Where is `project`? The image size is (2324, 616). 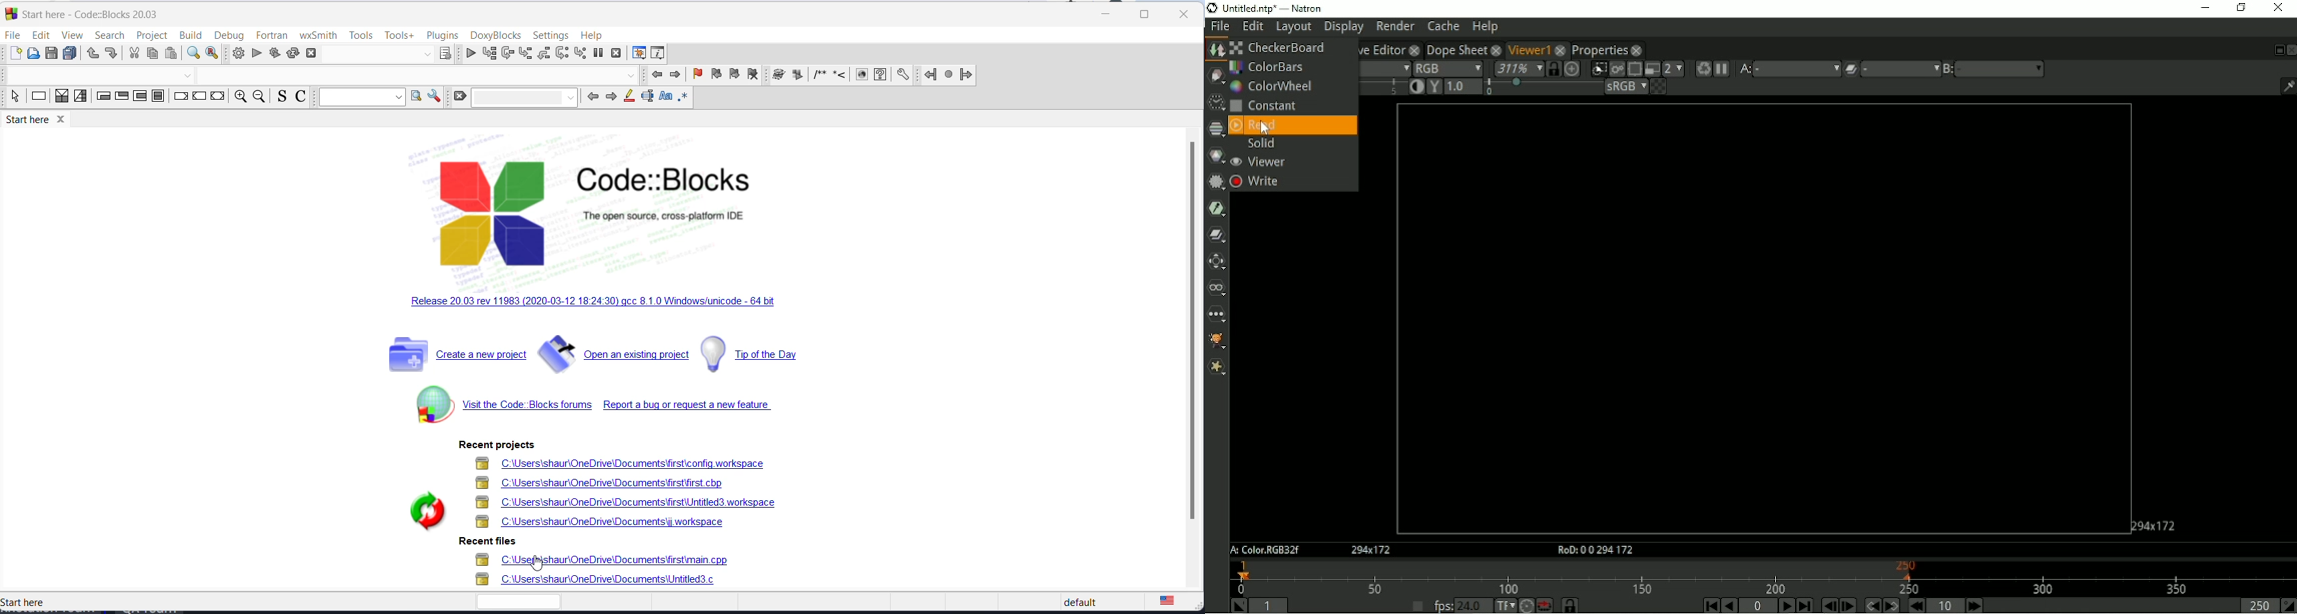
project is located at coordinates (151, 35).